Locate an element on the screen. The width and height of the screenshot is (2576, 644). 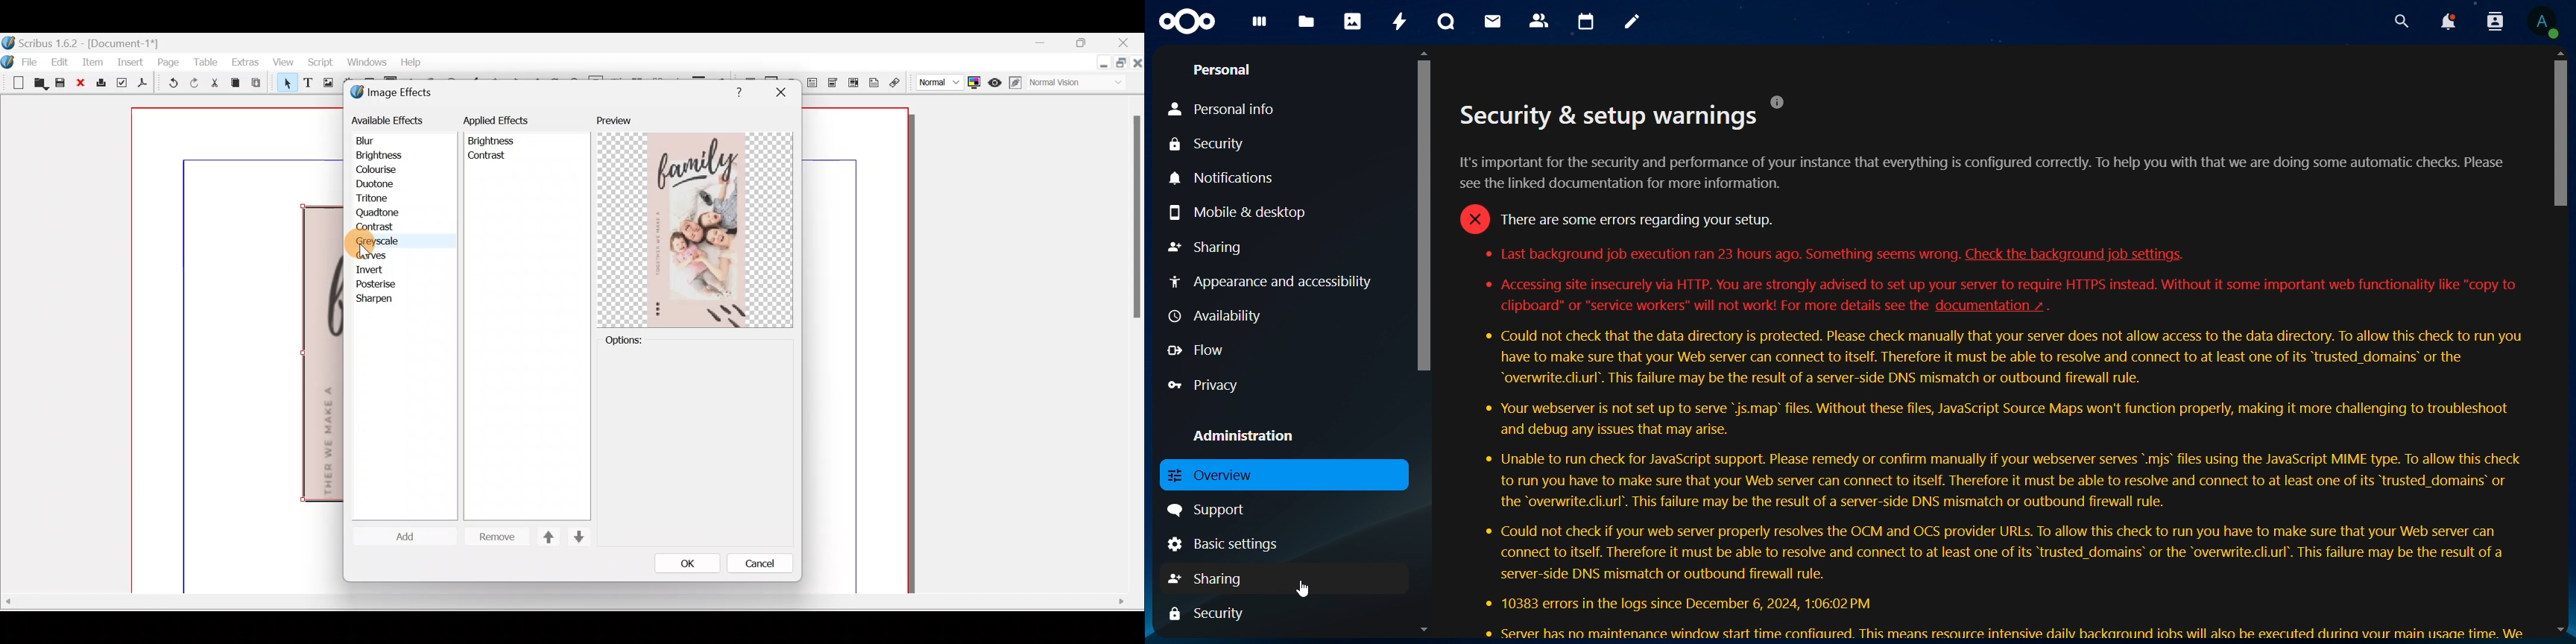
applied effects is located at coordinates (524, 120).